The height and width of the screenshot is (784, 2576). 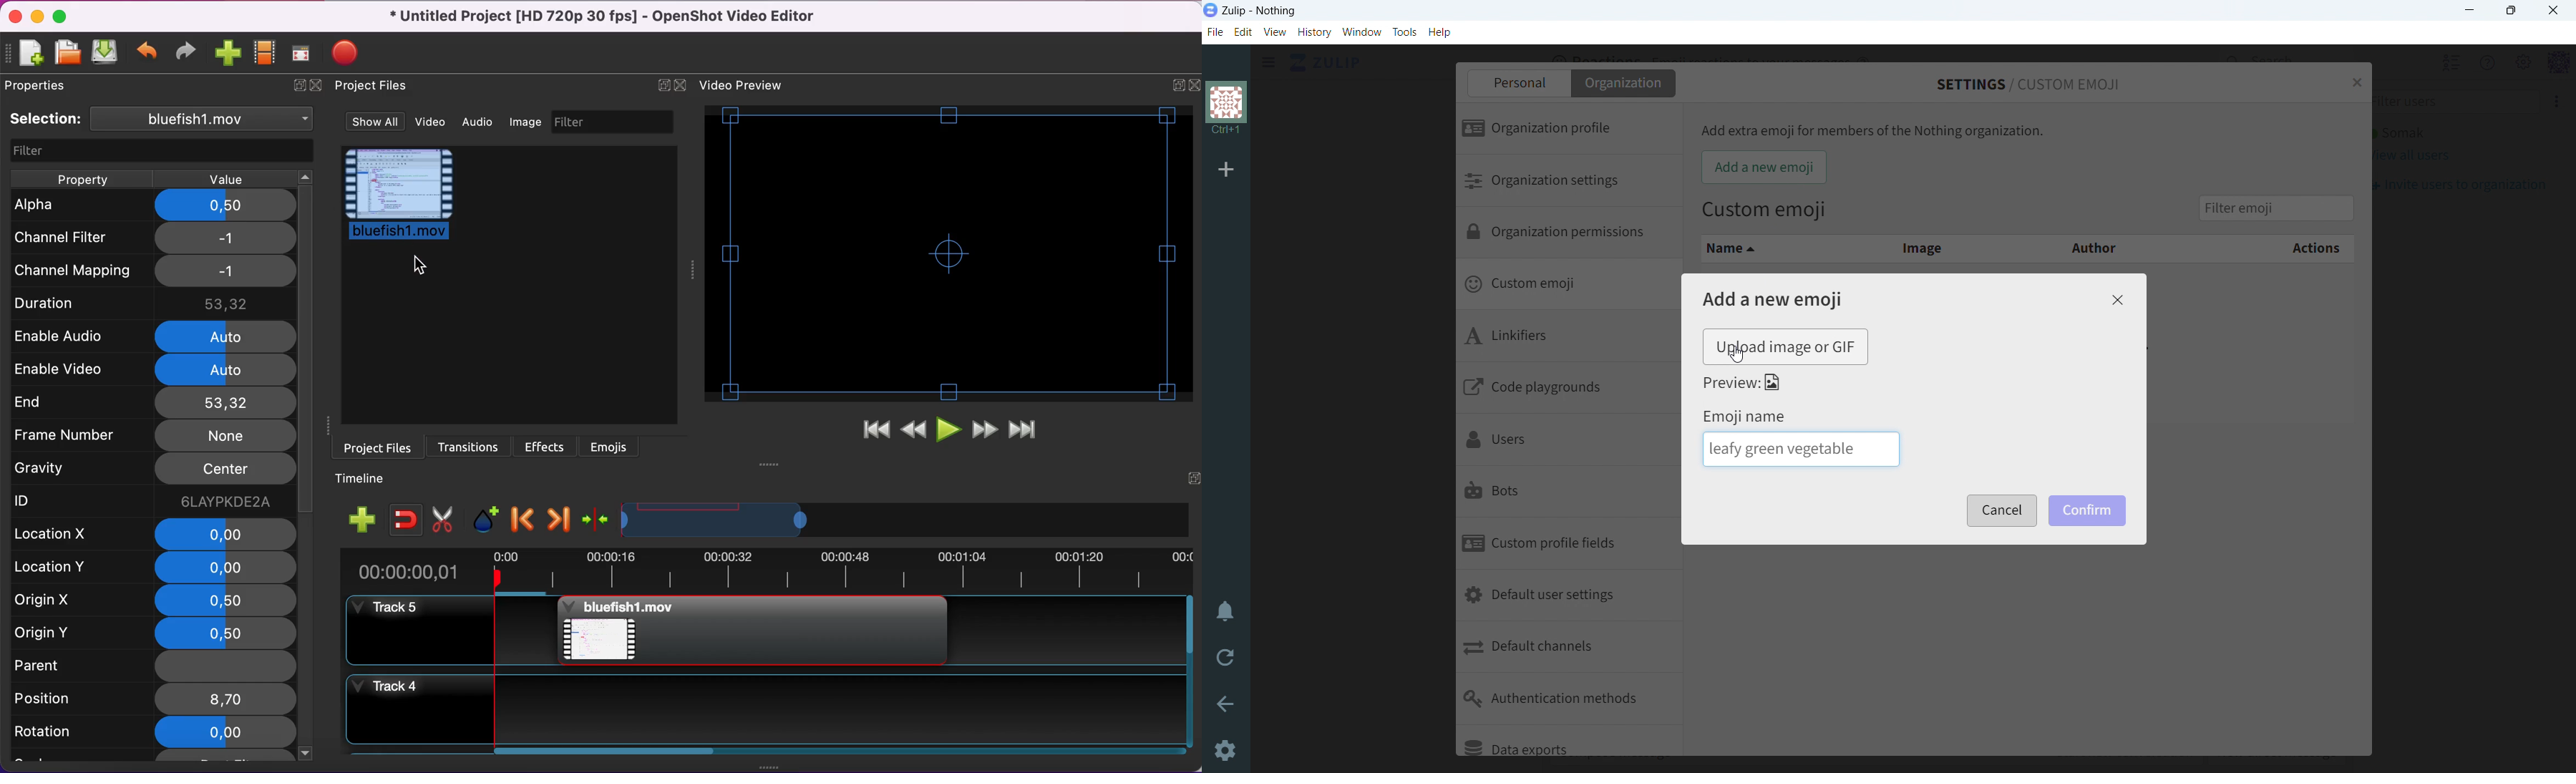 I want to click on edit, so click(x=1243, y=33).